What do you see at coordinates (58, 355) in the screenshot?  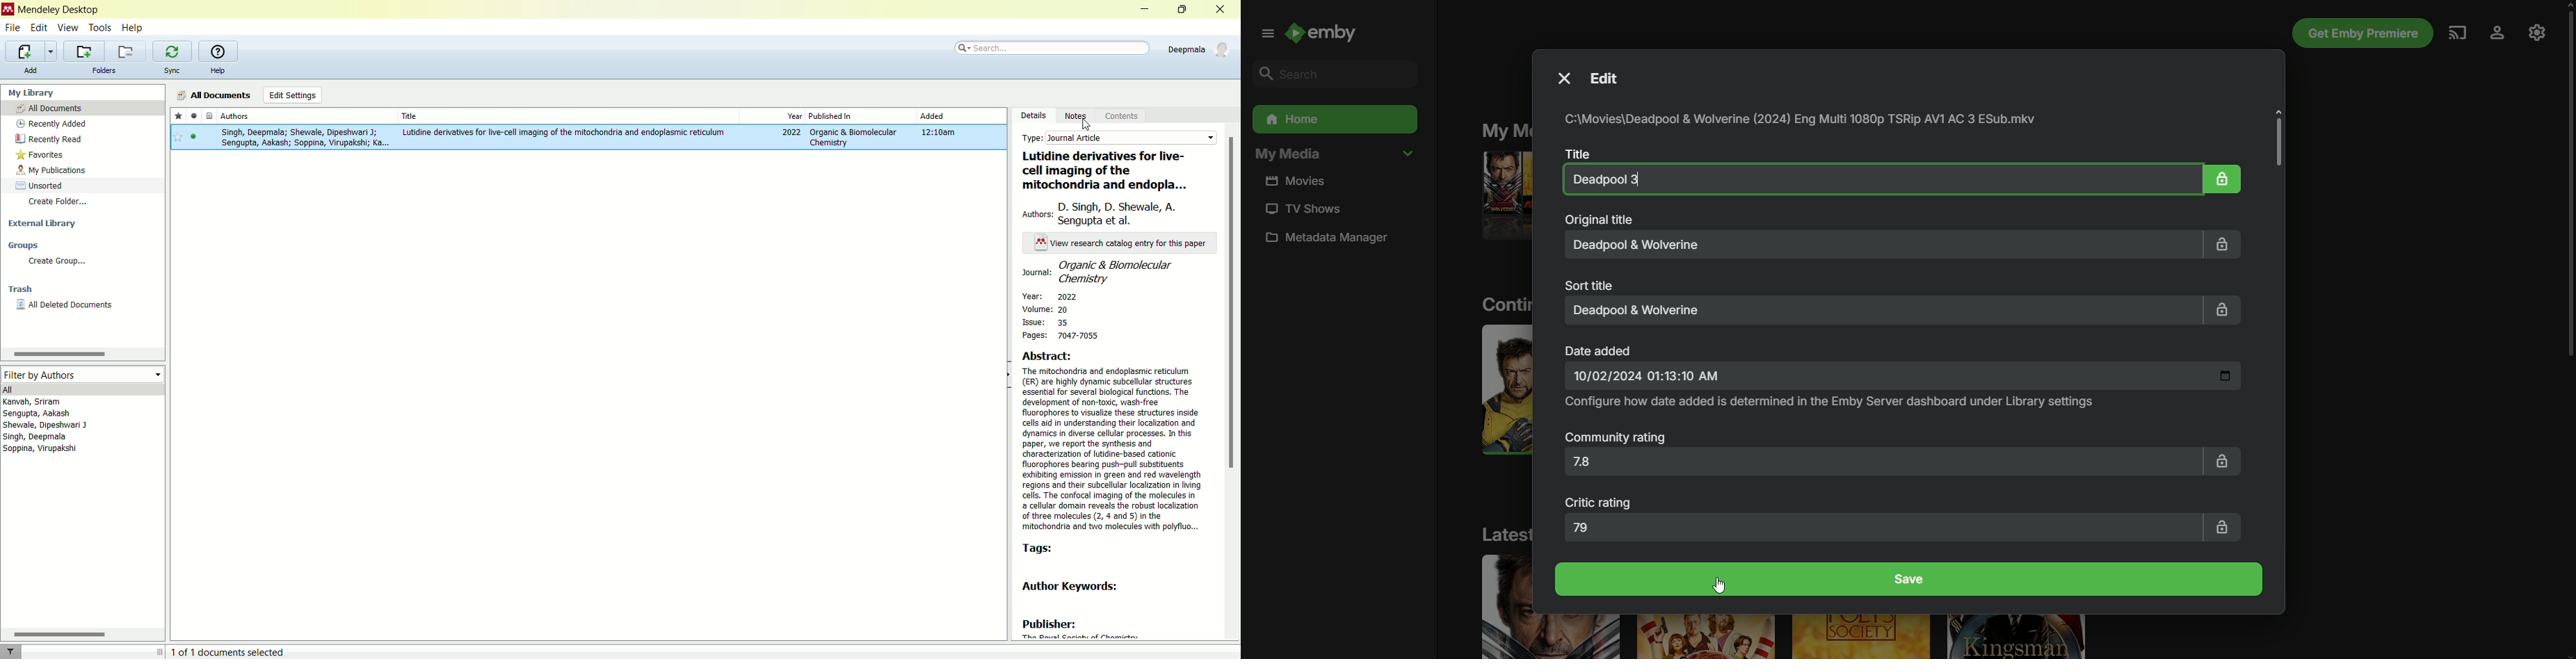 I see `Scrollbar` at bounding box center [58, 355].